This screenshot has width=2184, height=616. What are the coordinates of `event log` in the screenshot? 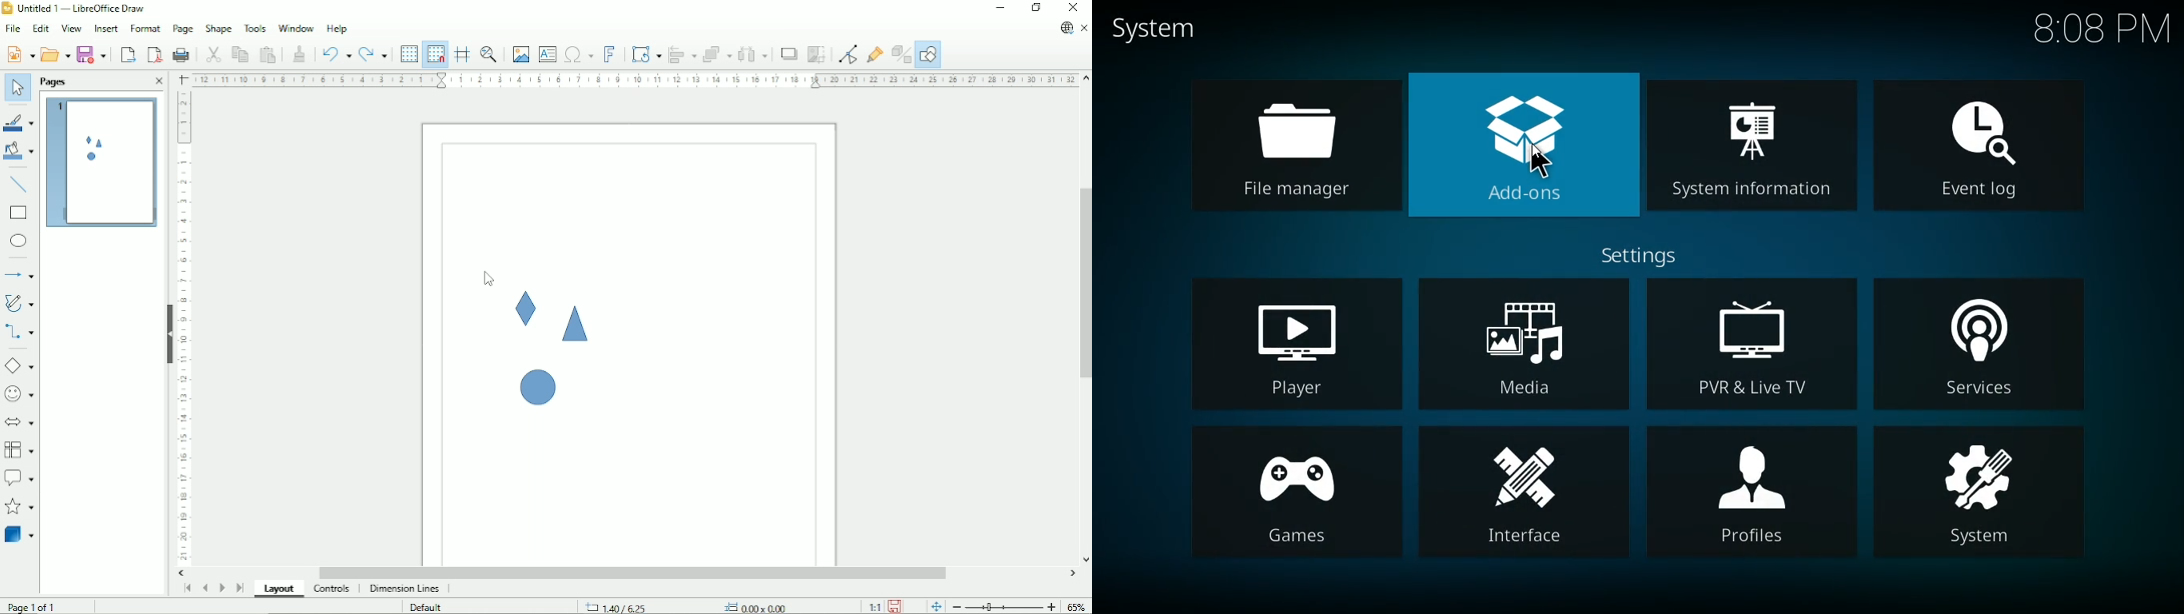 It's located at (1981, 142).